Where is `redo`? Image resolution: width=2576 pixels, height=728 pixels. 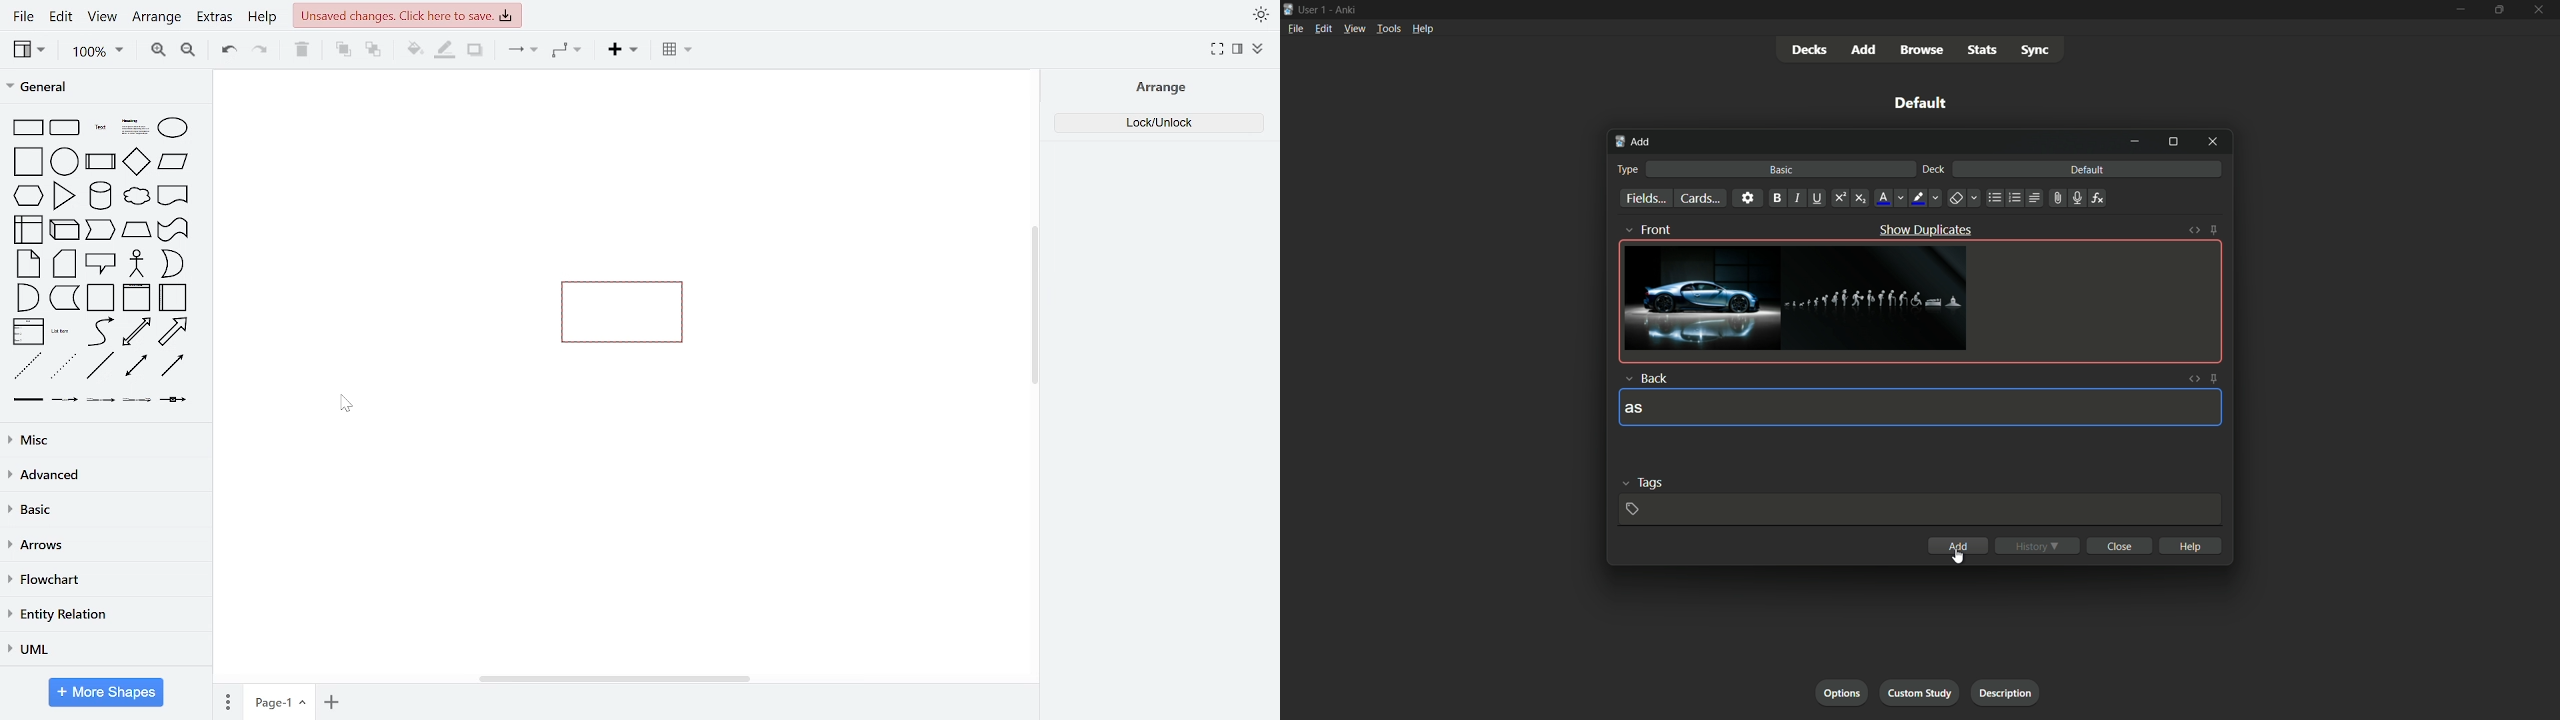
redo is located at coordinates (261, 50).